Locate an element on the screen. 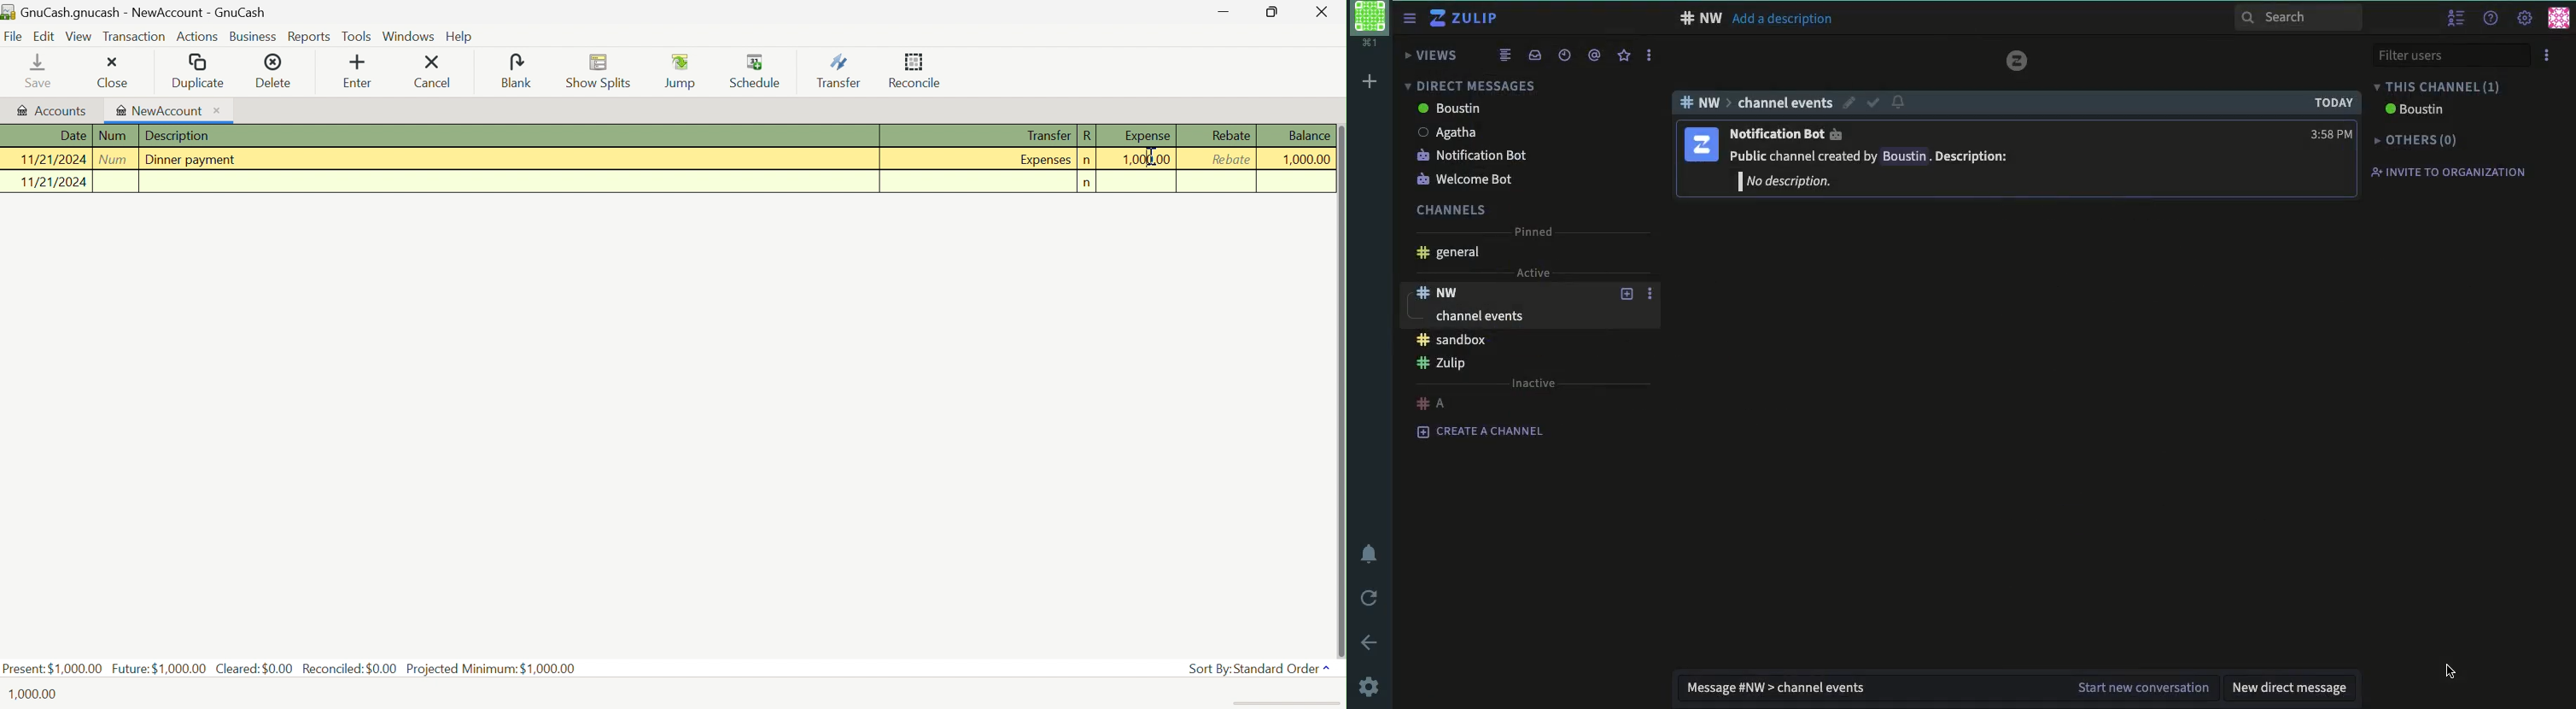 Image resolution: width=2576 pixels, height=728 pixels. this channel is located at coordinates (2433, 86).